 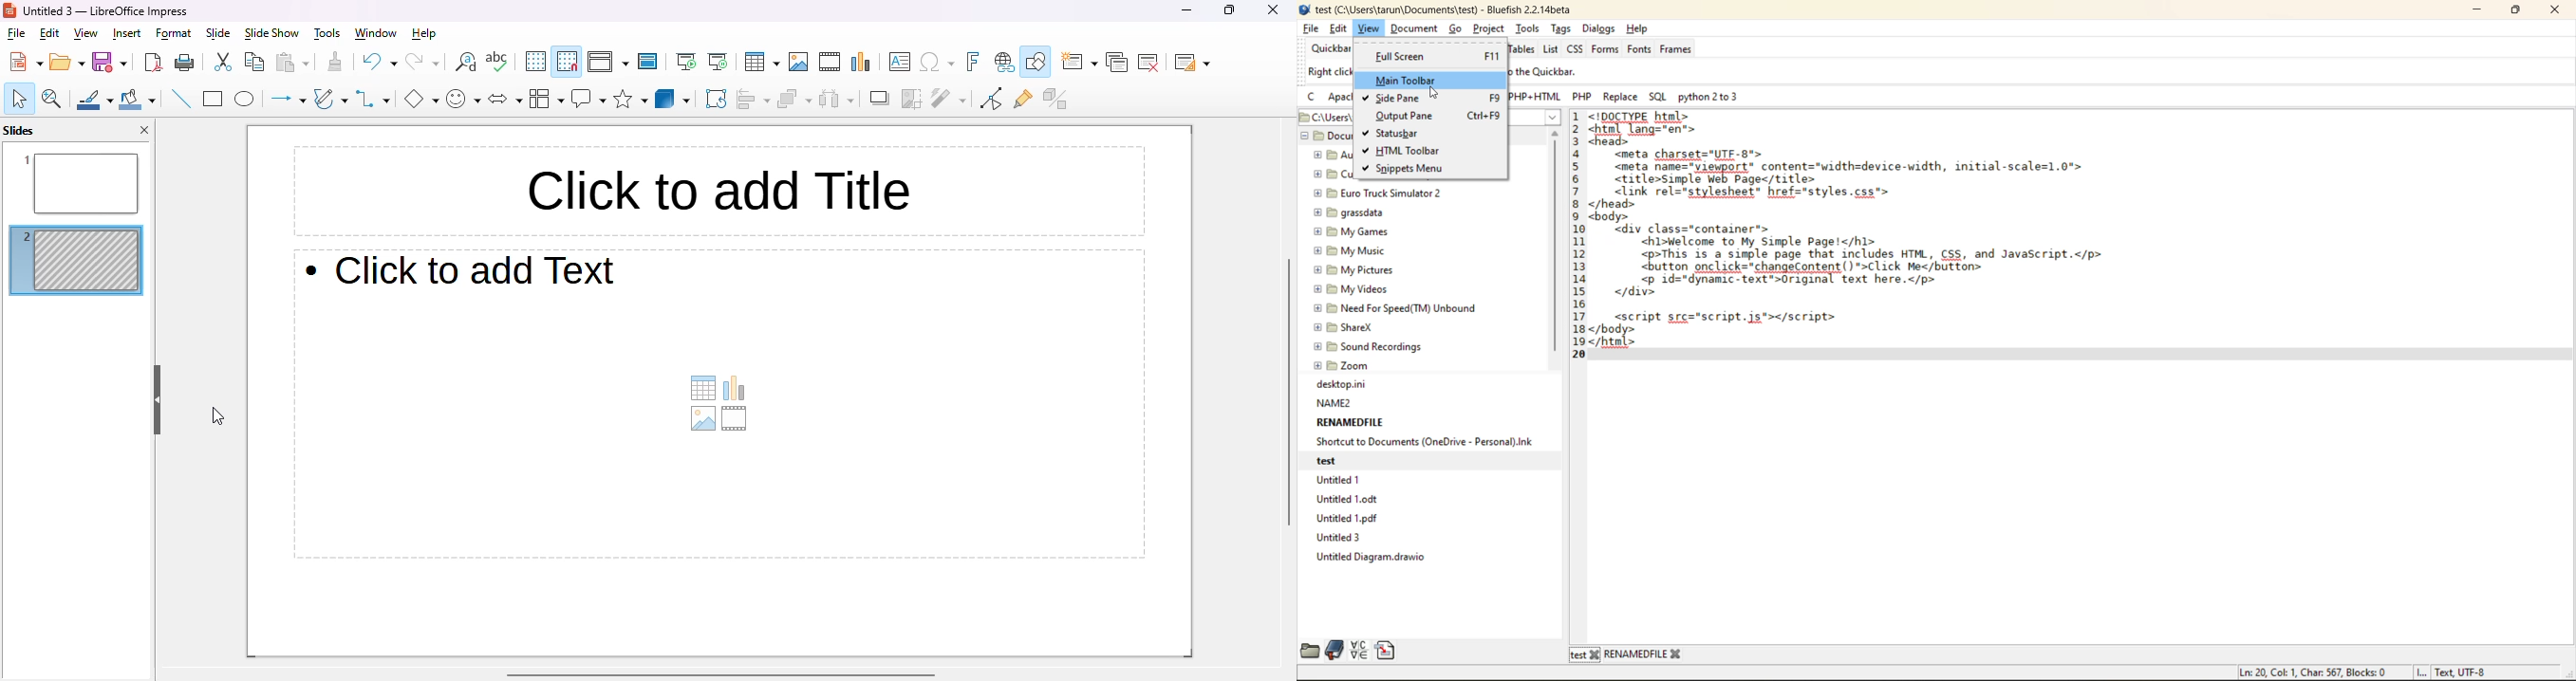 I want to click on insert image, so click(x=798, y=62).